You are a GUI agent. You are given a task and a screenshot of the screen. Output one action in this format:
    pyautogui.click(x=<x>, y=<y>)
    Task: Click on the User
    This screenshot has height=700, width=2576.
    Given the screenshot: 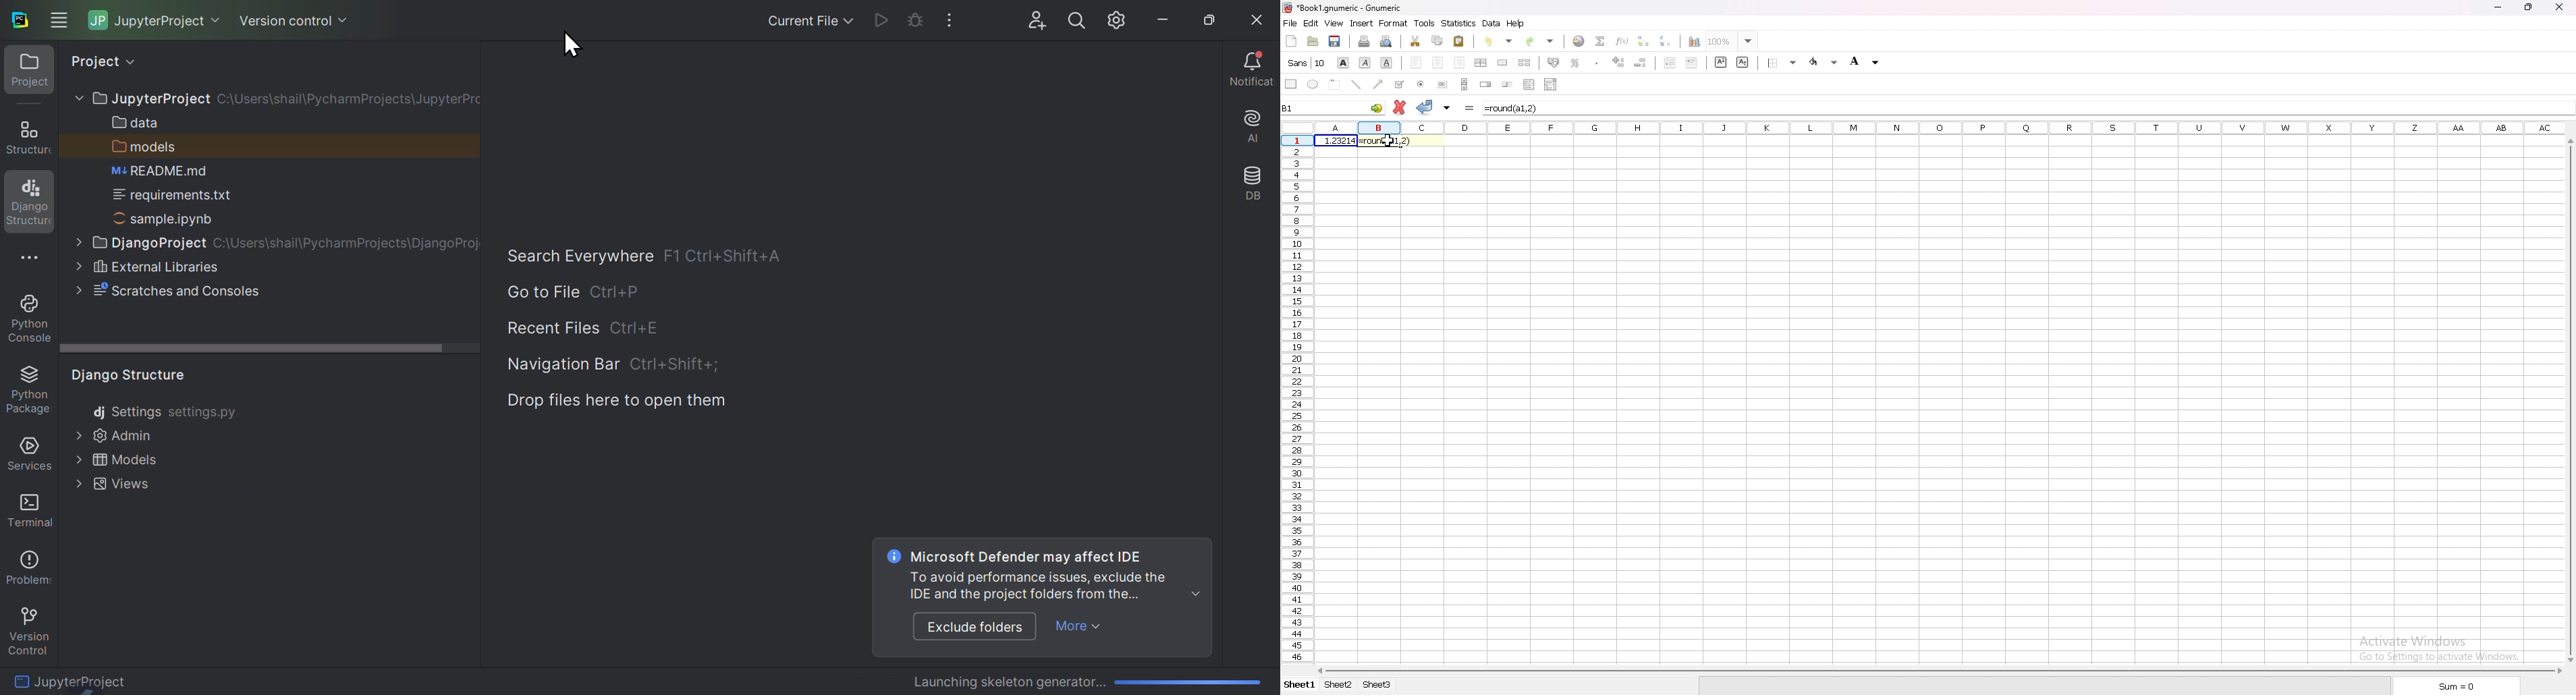 What is the action you would take?
    pyautogui.click(x=1039, y=21)
    